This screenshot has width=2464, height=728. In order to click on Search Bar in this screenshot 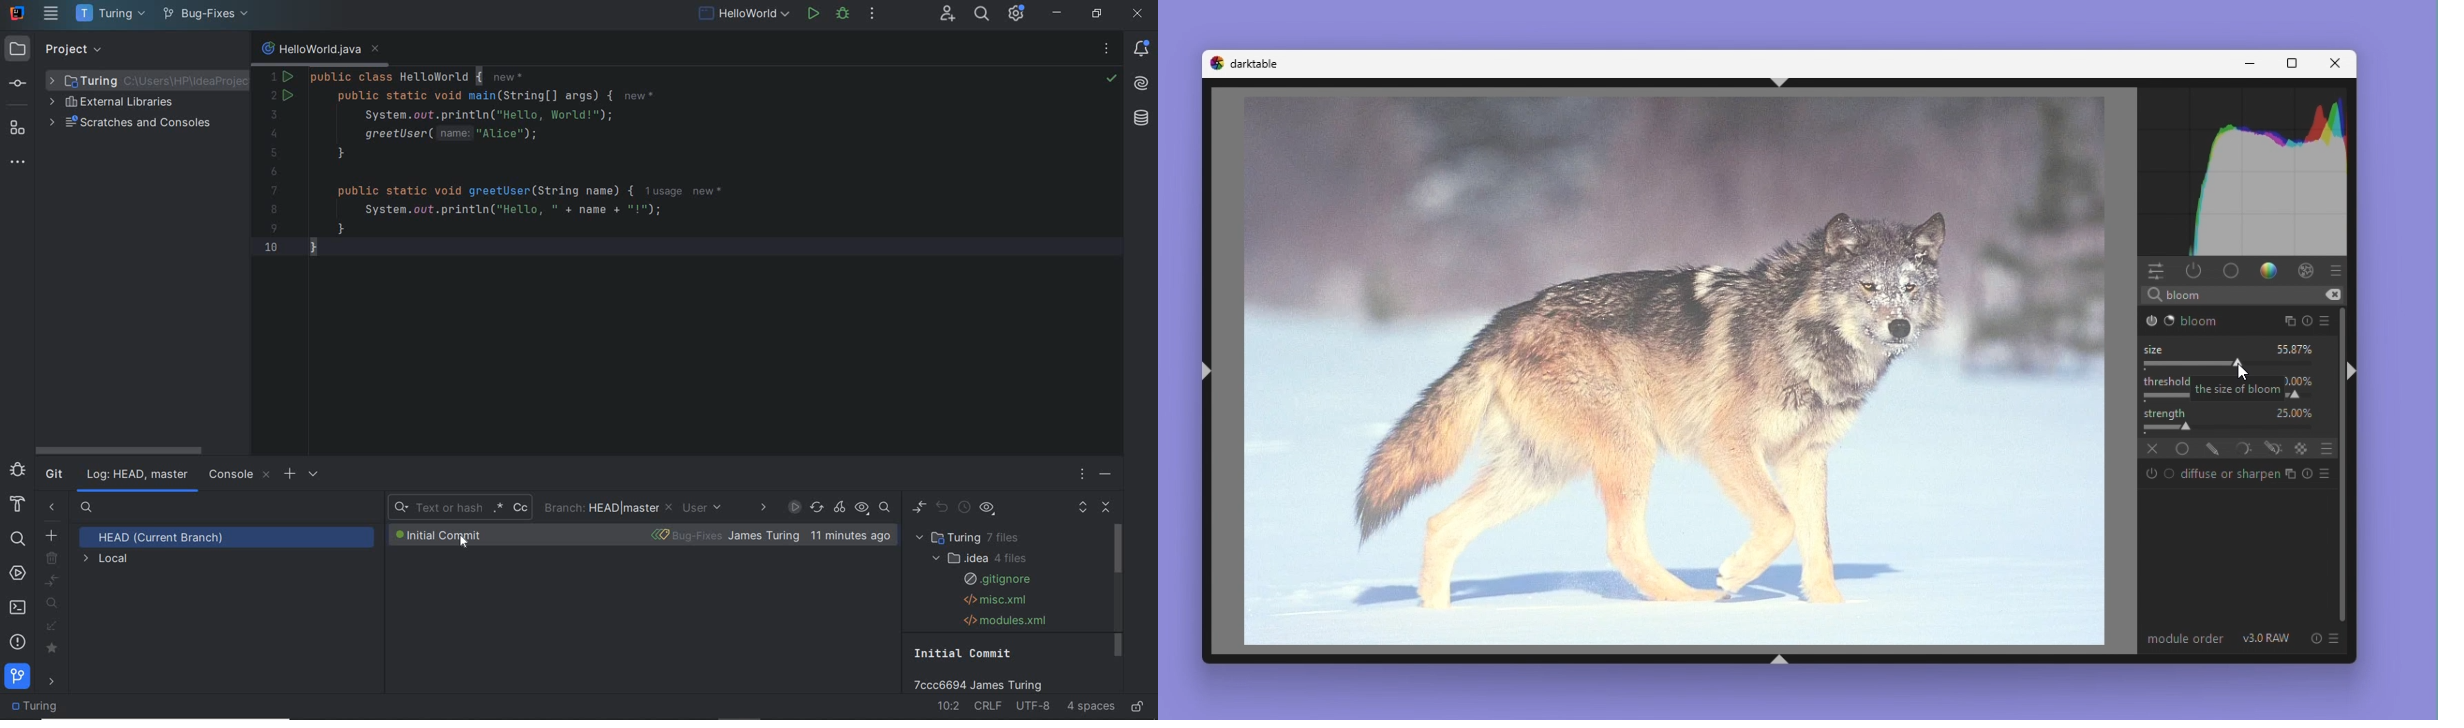, I will do `click(2240, 295)`.